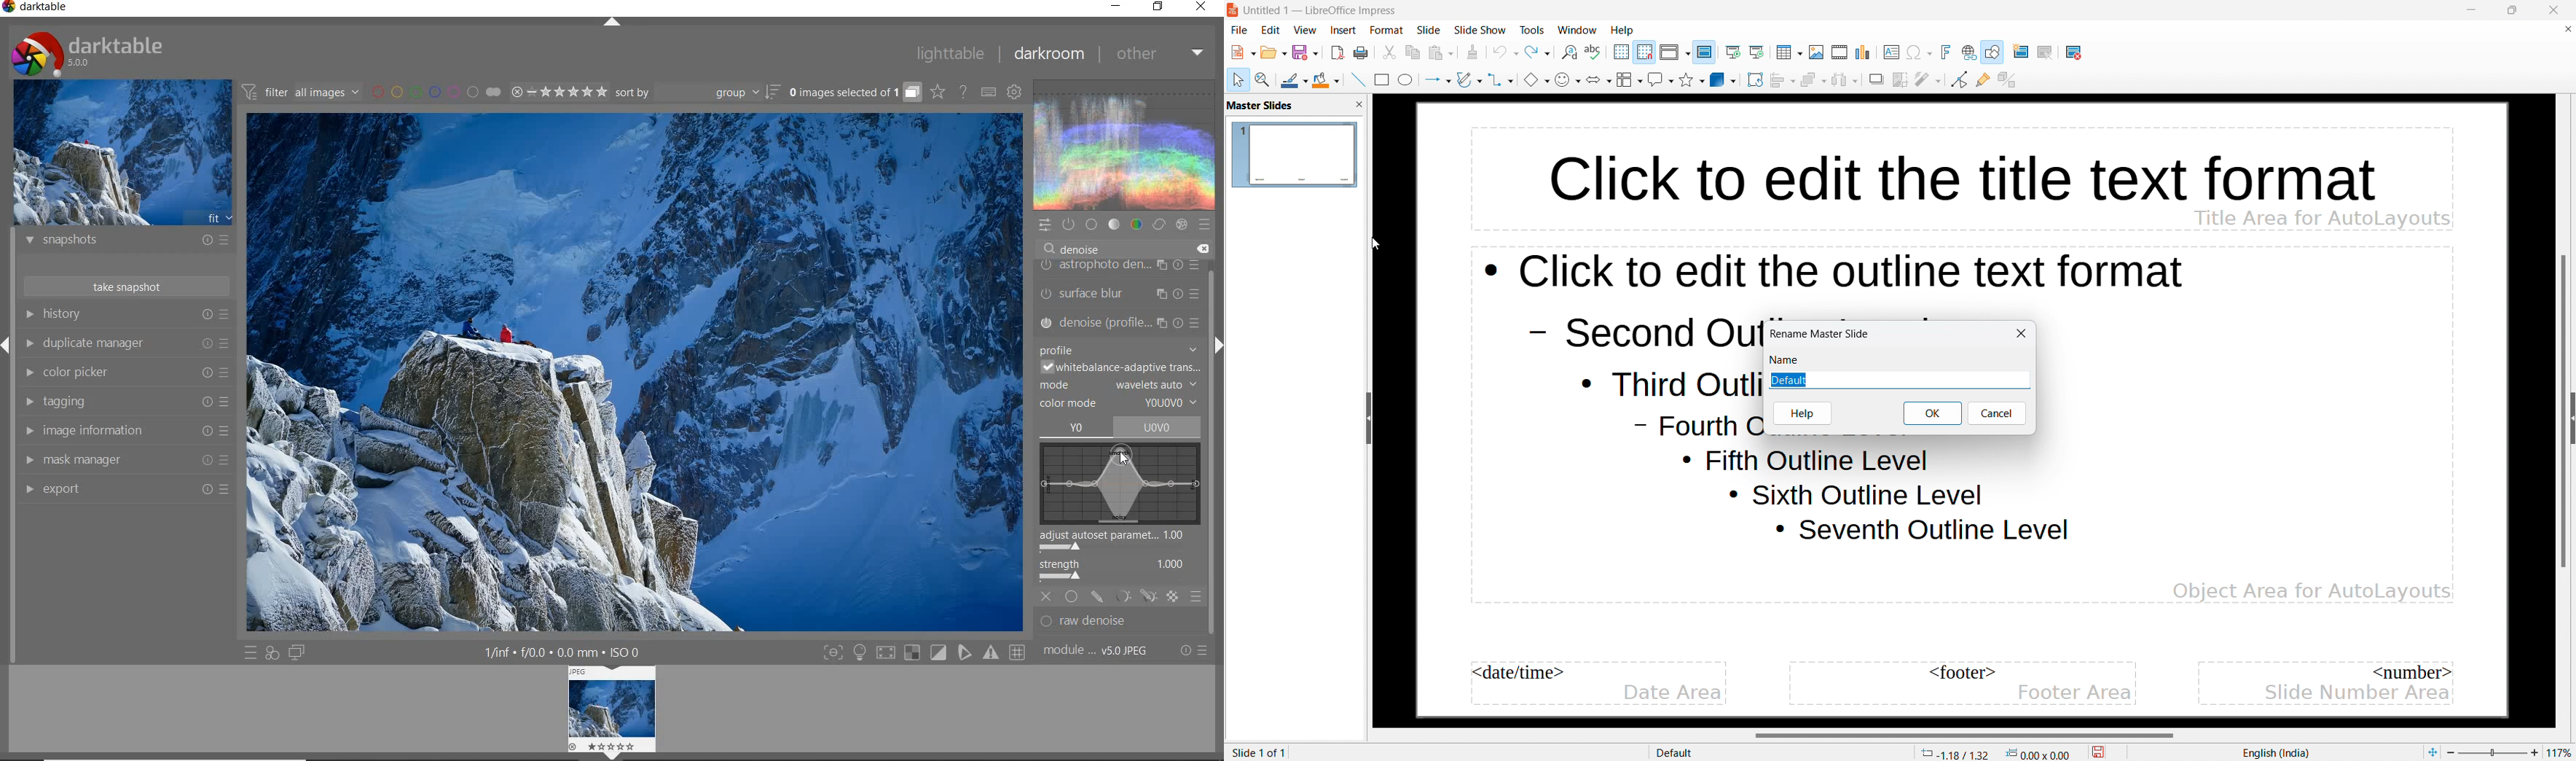 The width and height of the screenshot is (2576, 784). I want to click on duplicate manager, so click(125, 343).